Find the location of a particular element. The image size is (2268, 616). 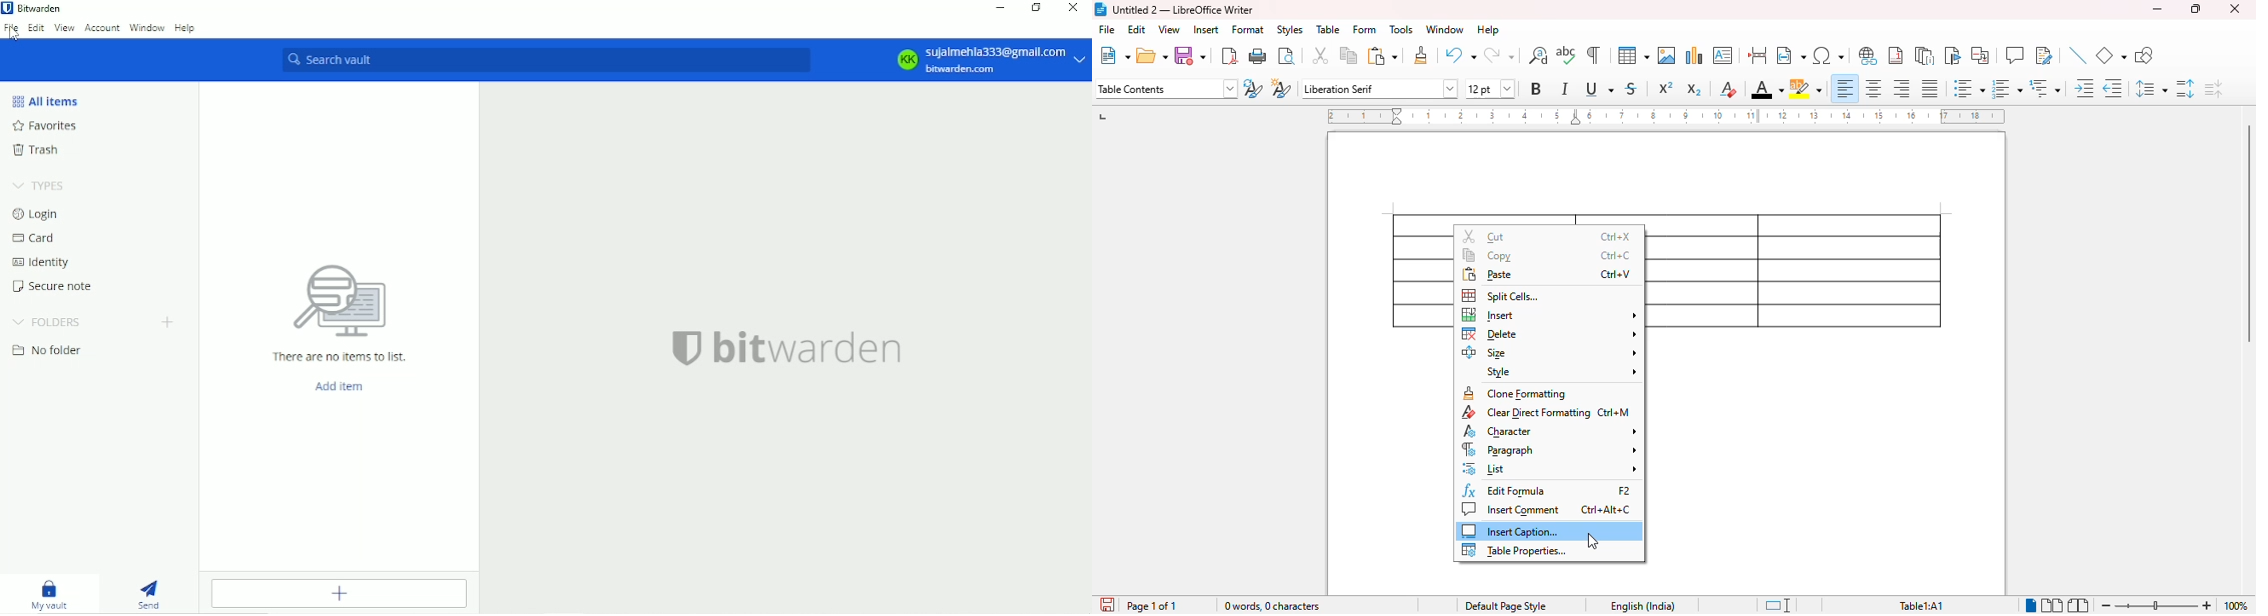

set page style is located at coordinates (1167, 89).